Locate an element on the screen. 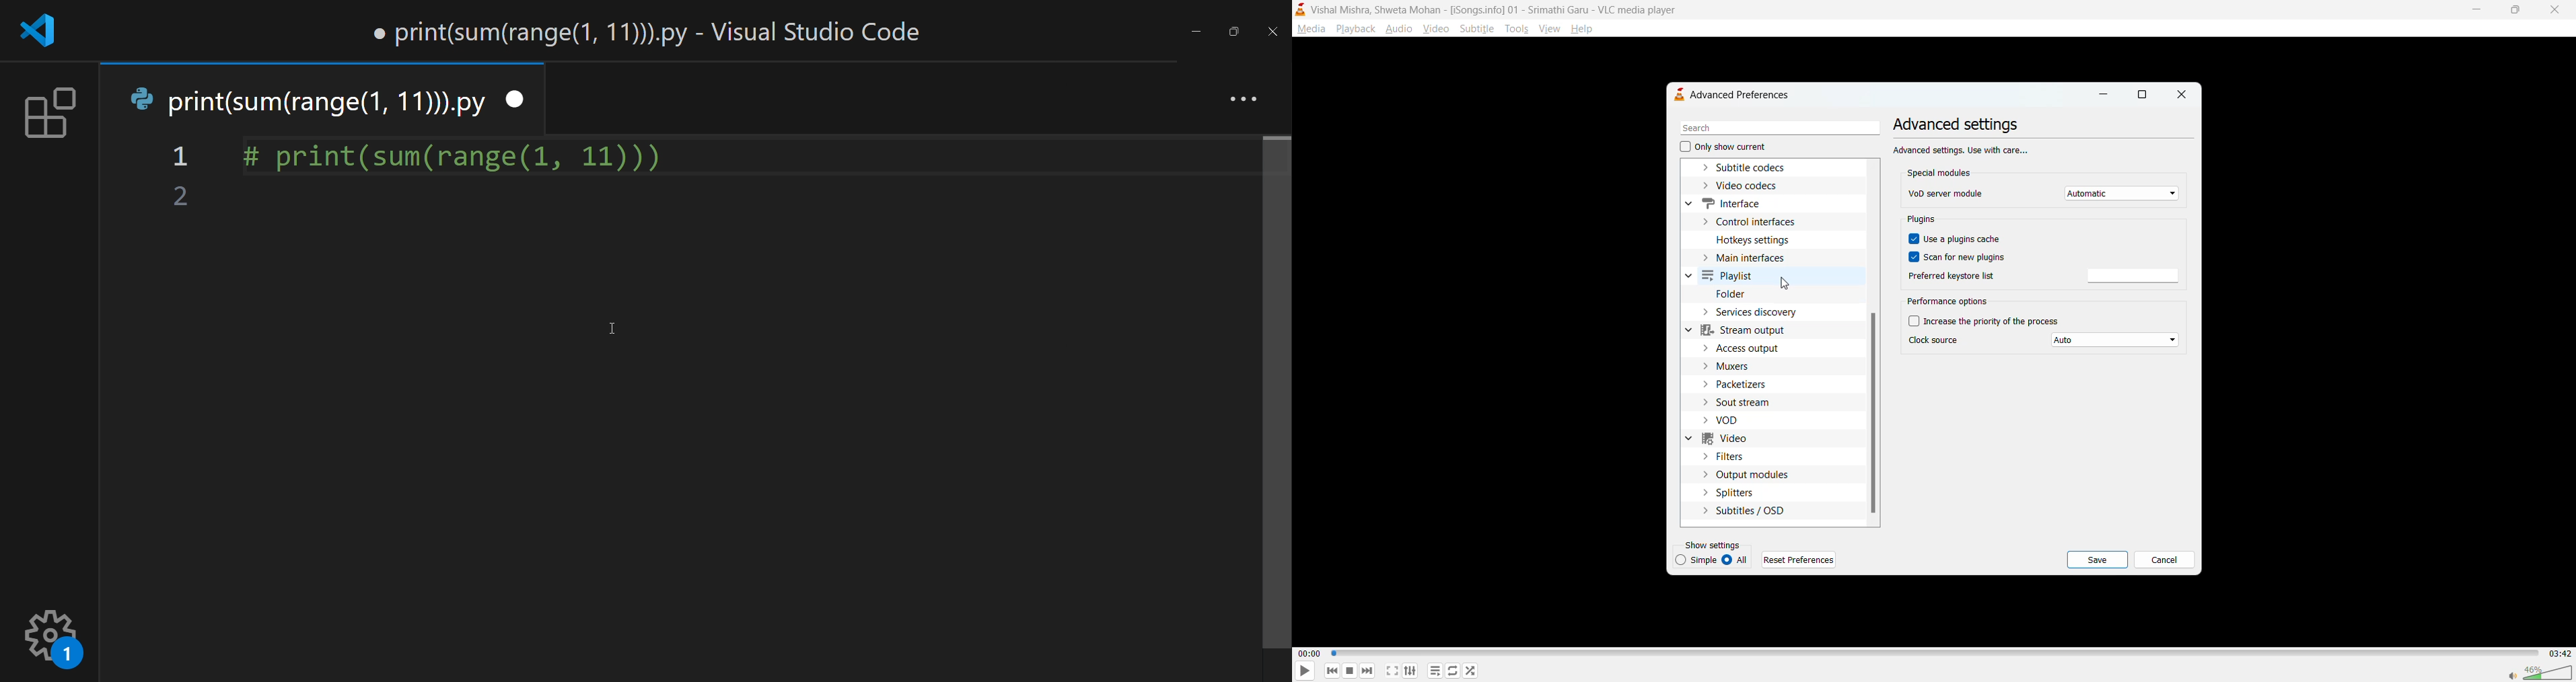 The image size is (2576, 700). previous is located at coordinates (1333, 670).